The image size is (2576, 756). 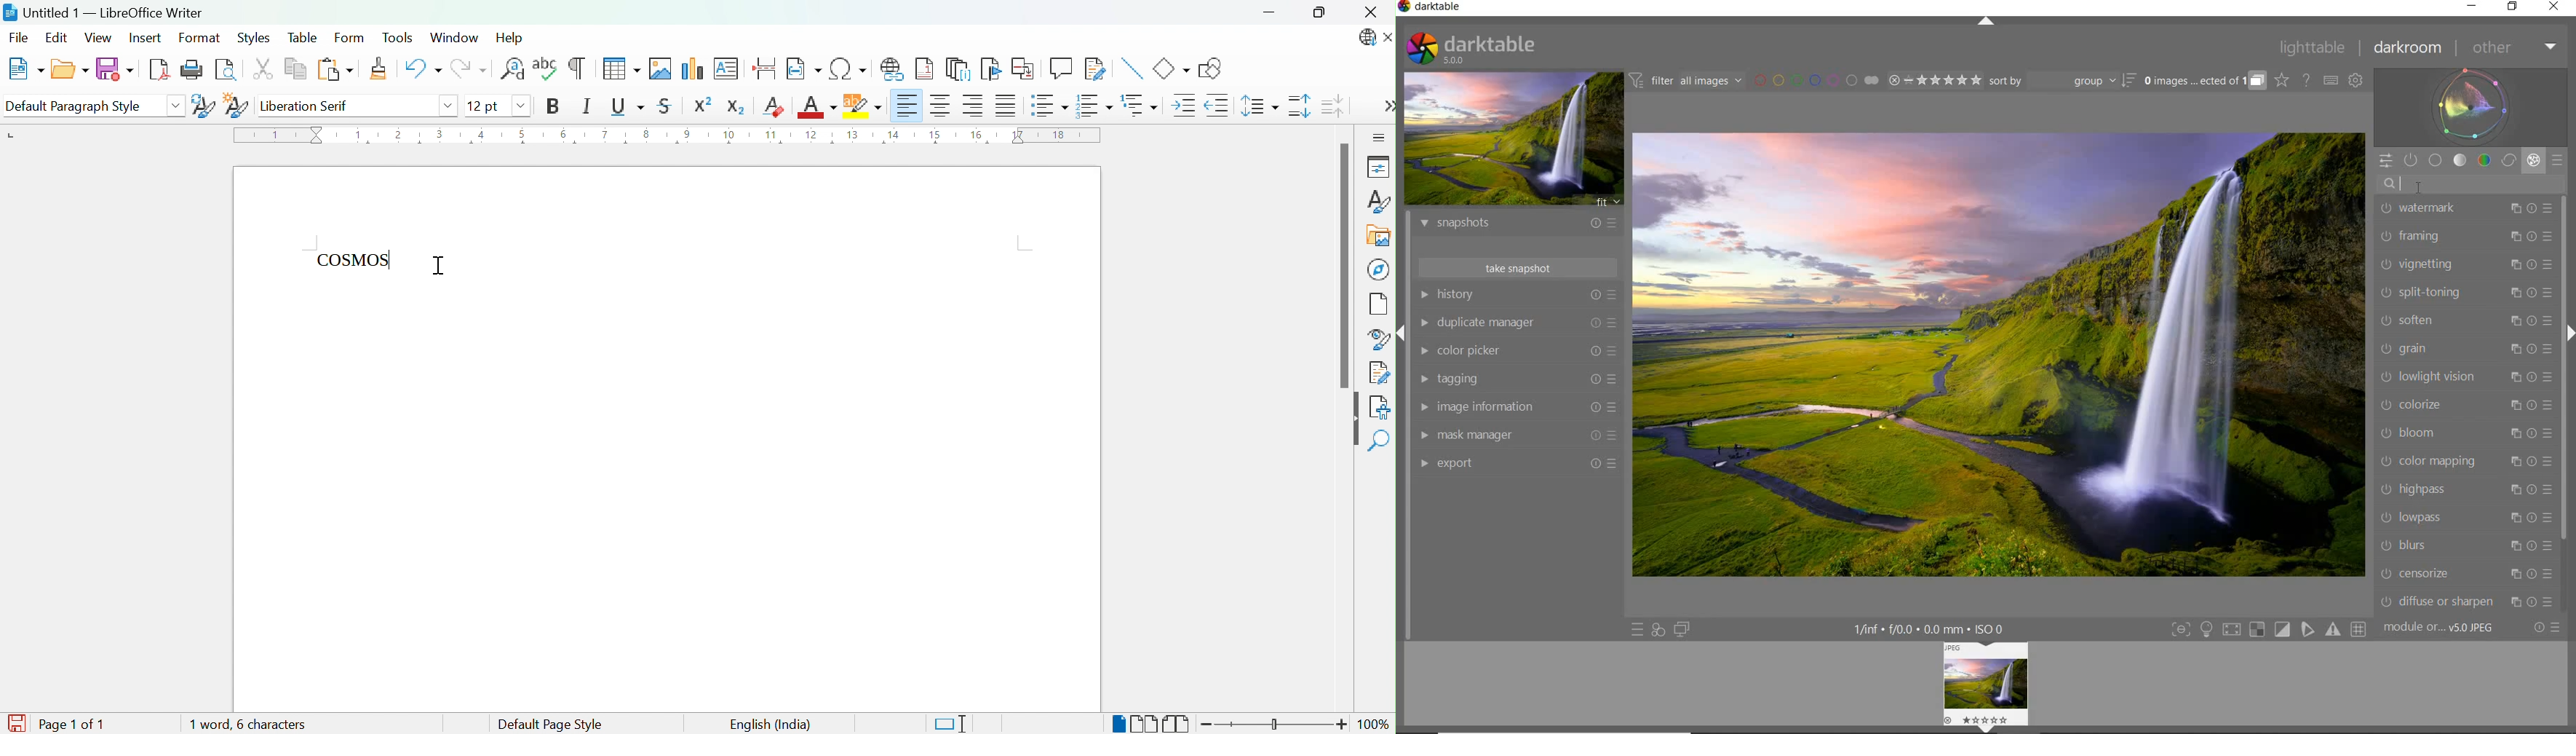 What do you see at coordinates (193, 69) in the screenshot?
I see `Print` at bounding box center [193, 69].